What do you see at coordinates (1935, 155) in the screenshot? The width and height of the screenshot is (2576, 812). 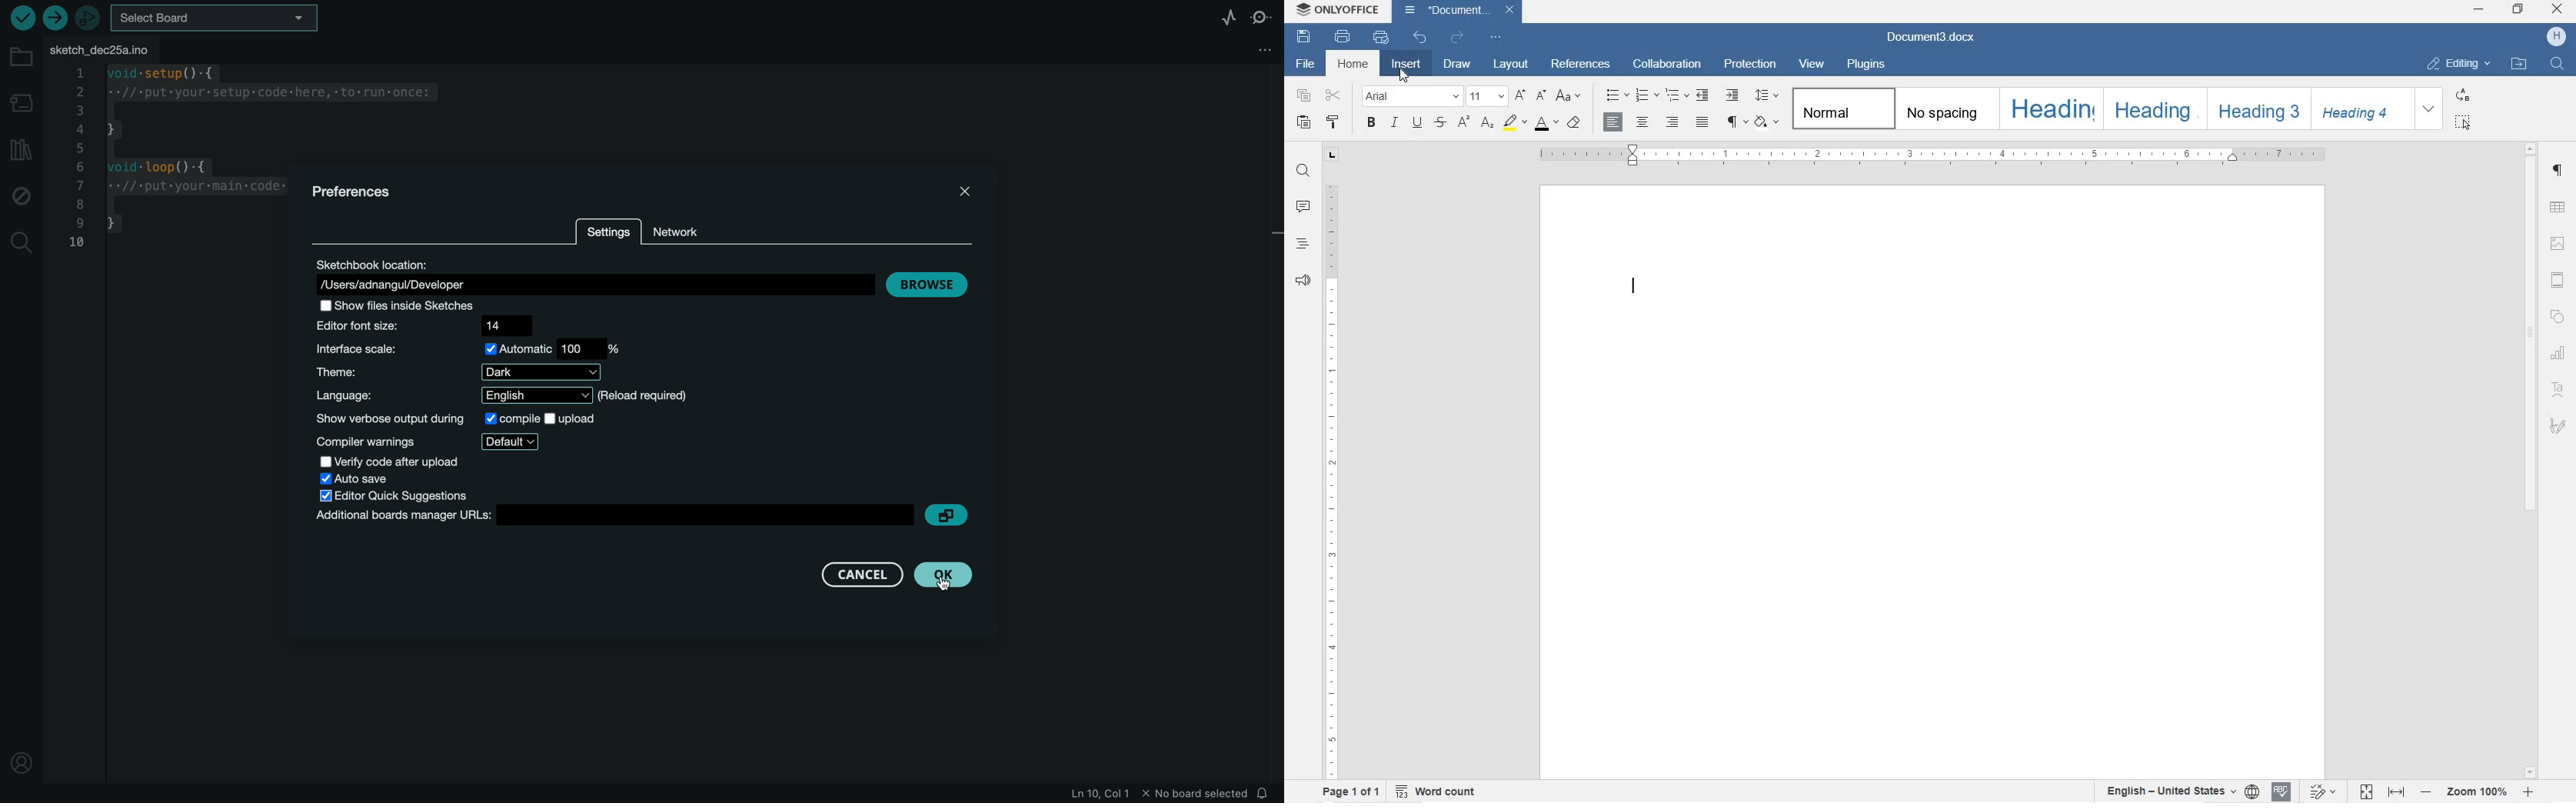 I see `RULER` at bounding box center [1935, 155].